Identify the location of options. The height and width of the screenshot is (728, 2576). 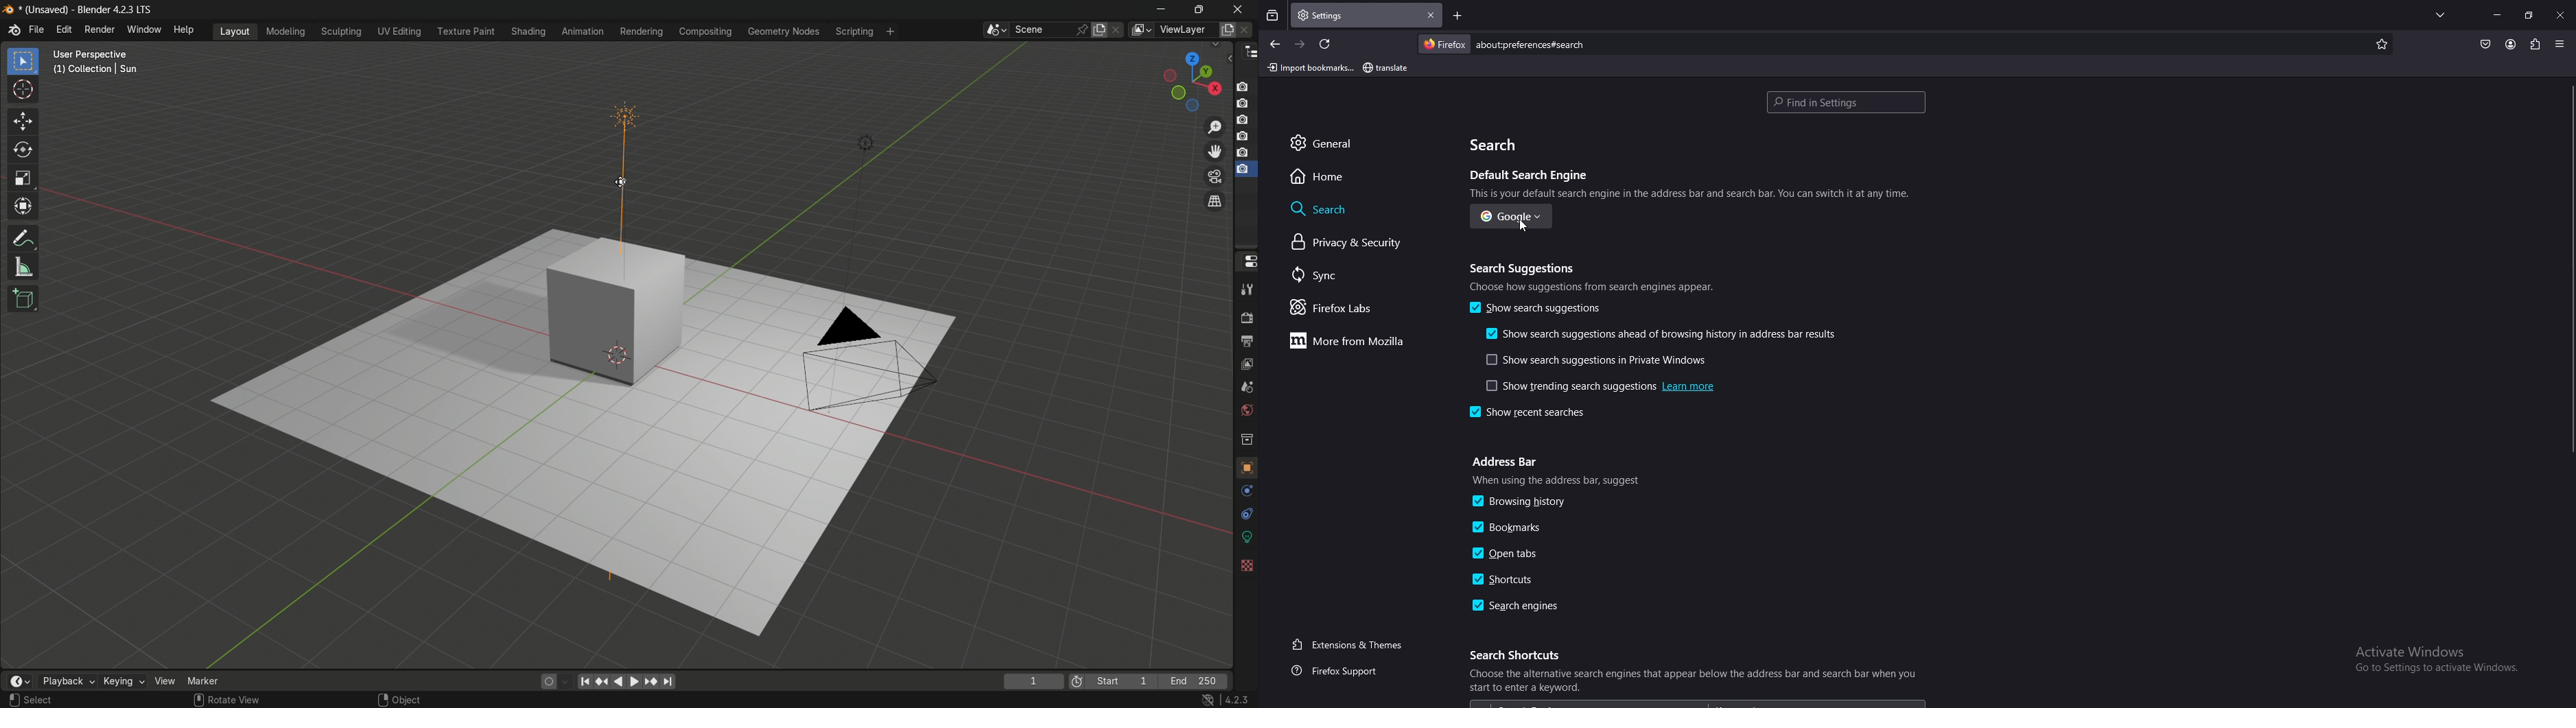
(2561, 43).